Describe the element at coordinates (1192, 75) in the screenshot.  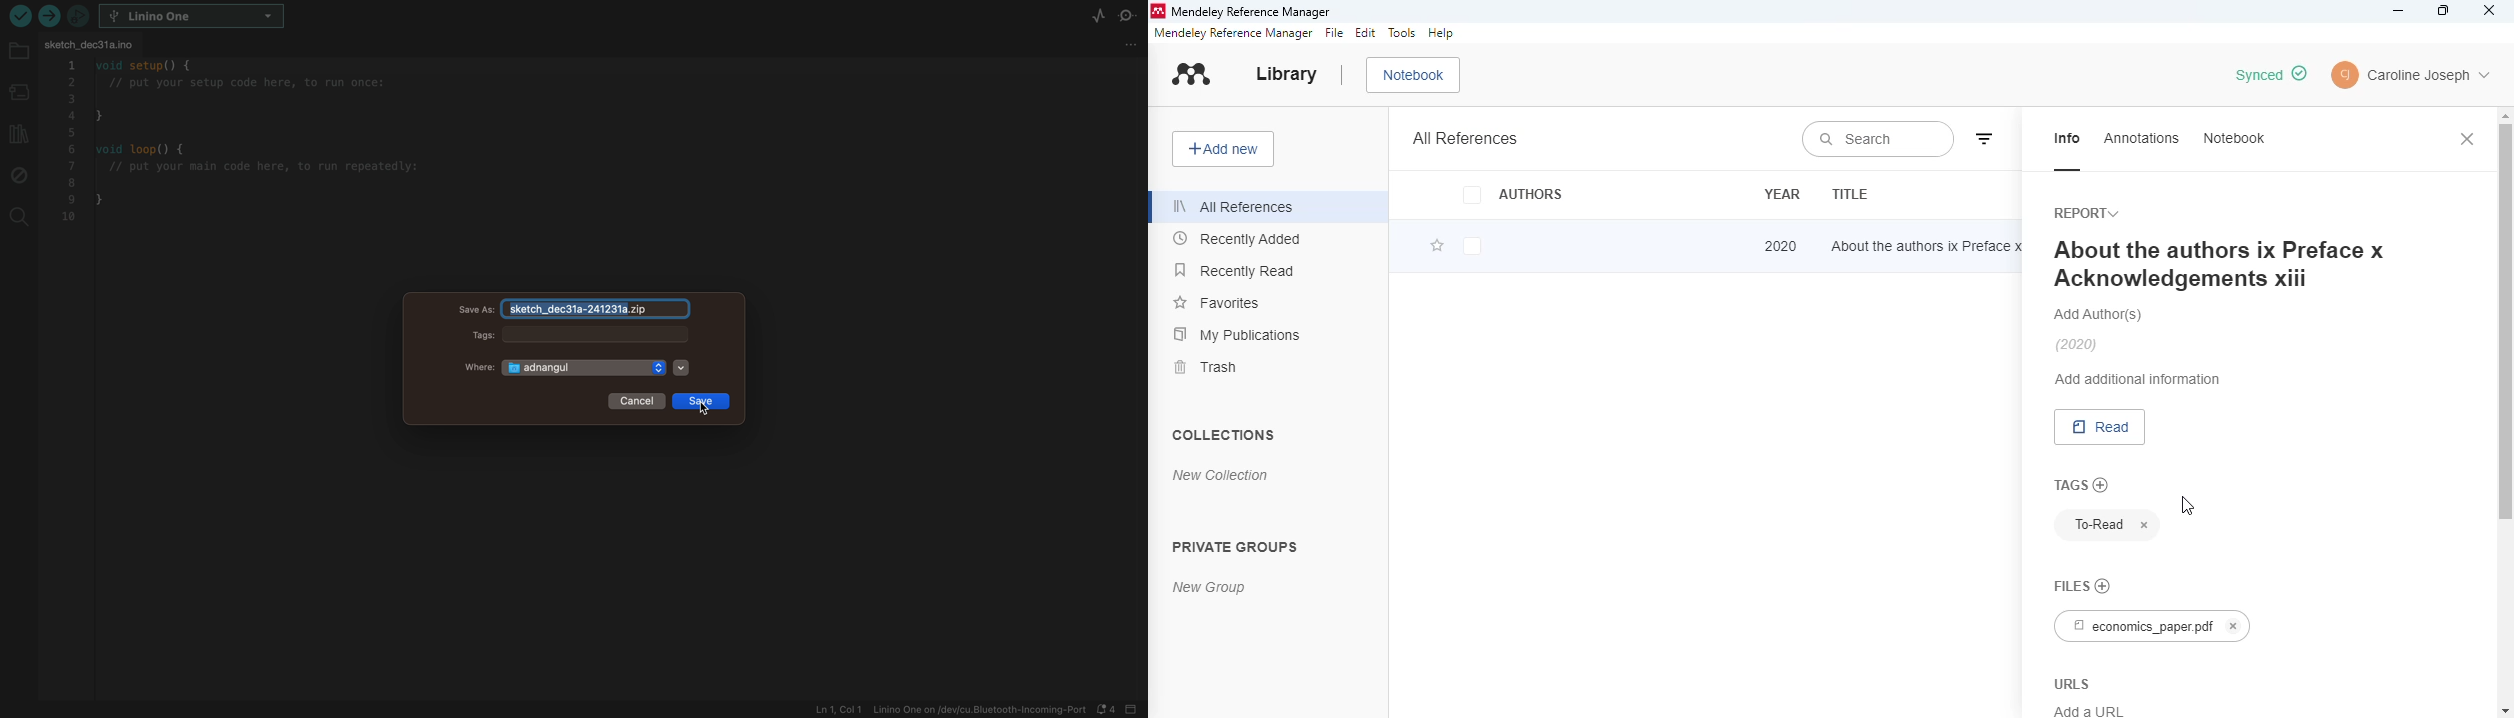
I see `logo` at that location.